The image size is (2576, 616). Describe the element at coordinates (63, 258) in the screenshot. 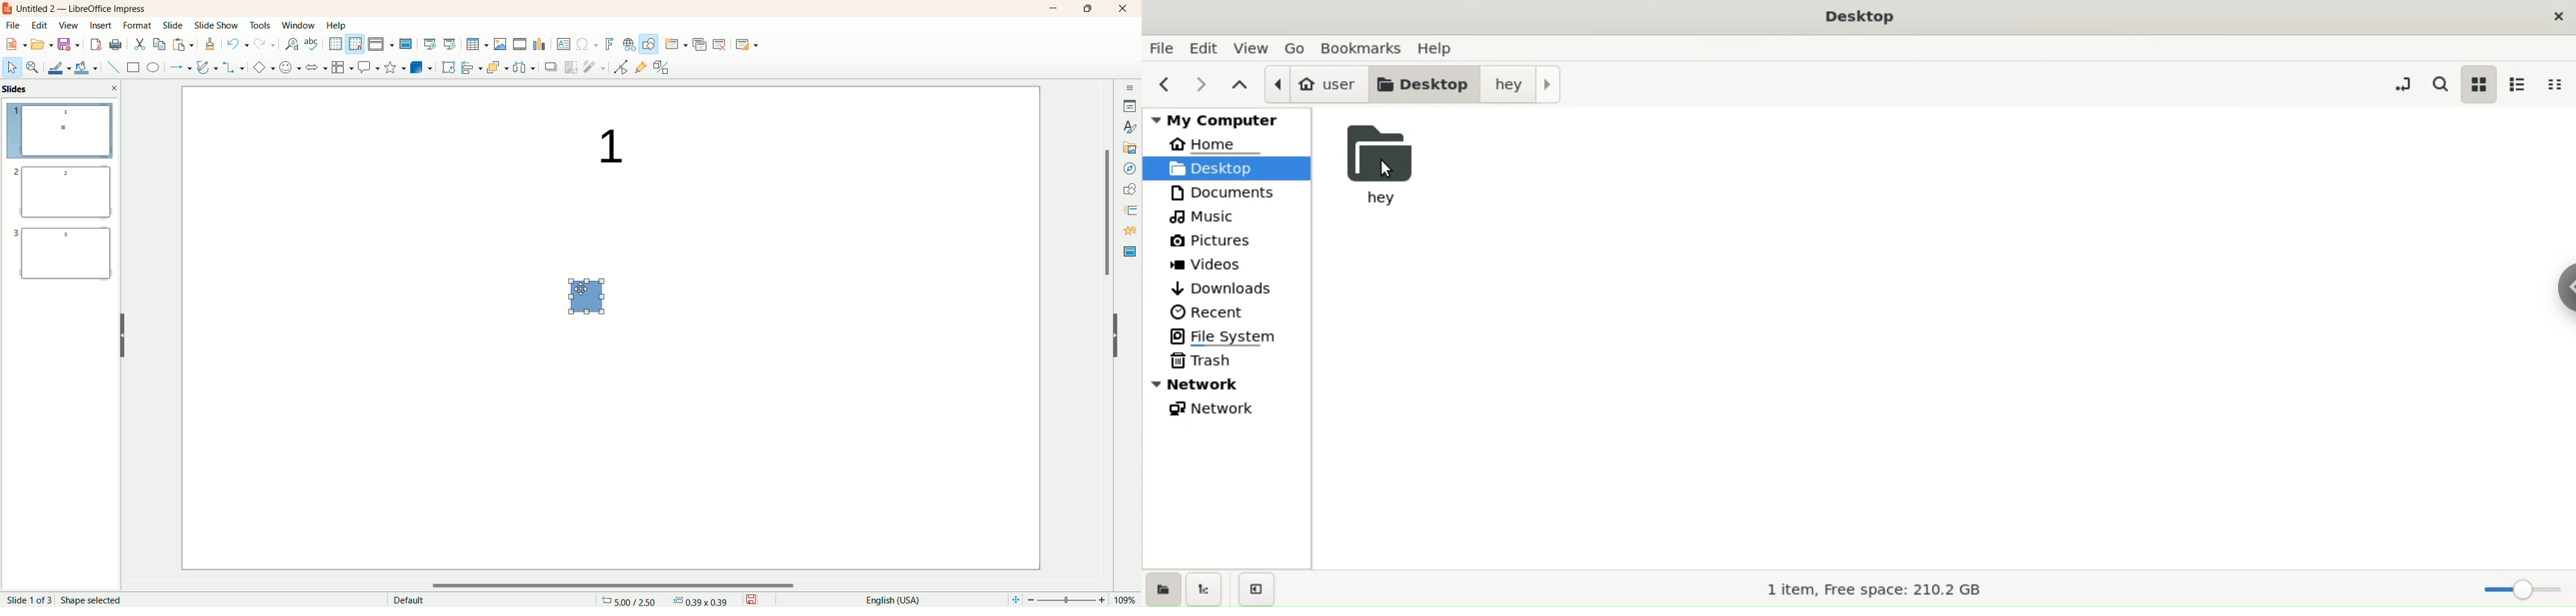

I see `slide 3` at that location.